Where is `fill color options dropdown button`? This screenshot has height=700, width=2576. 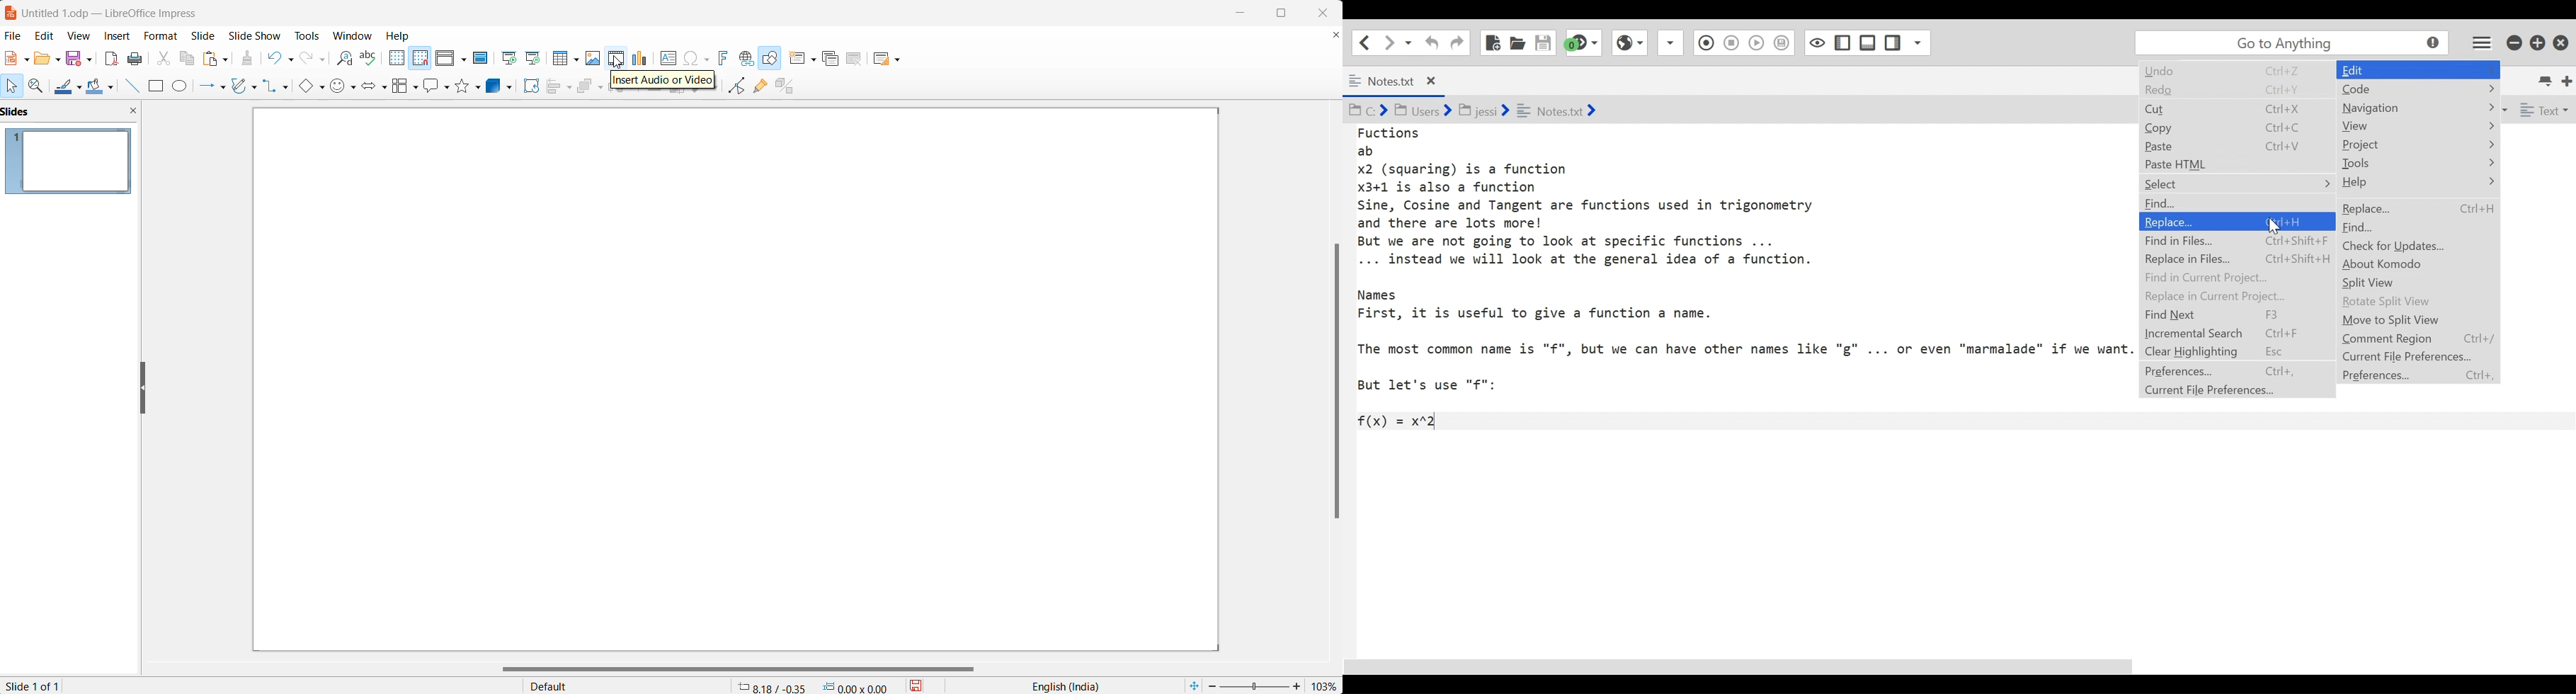 fill color options dropdown button is located at coordinates (116, 88).